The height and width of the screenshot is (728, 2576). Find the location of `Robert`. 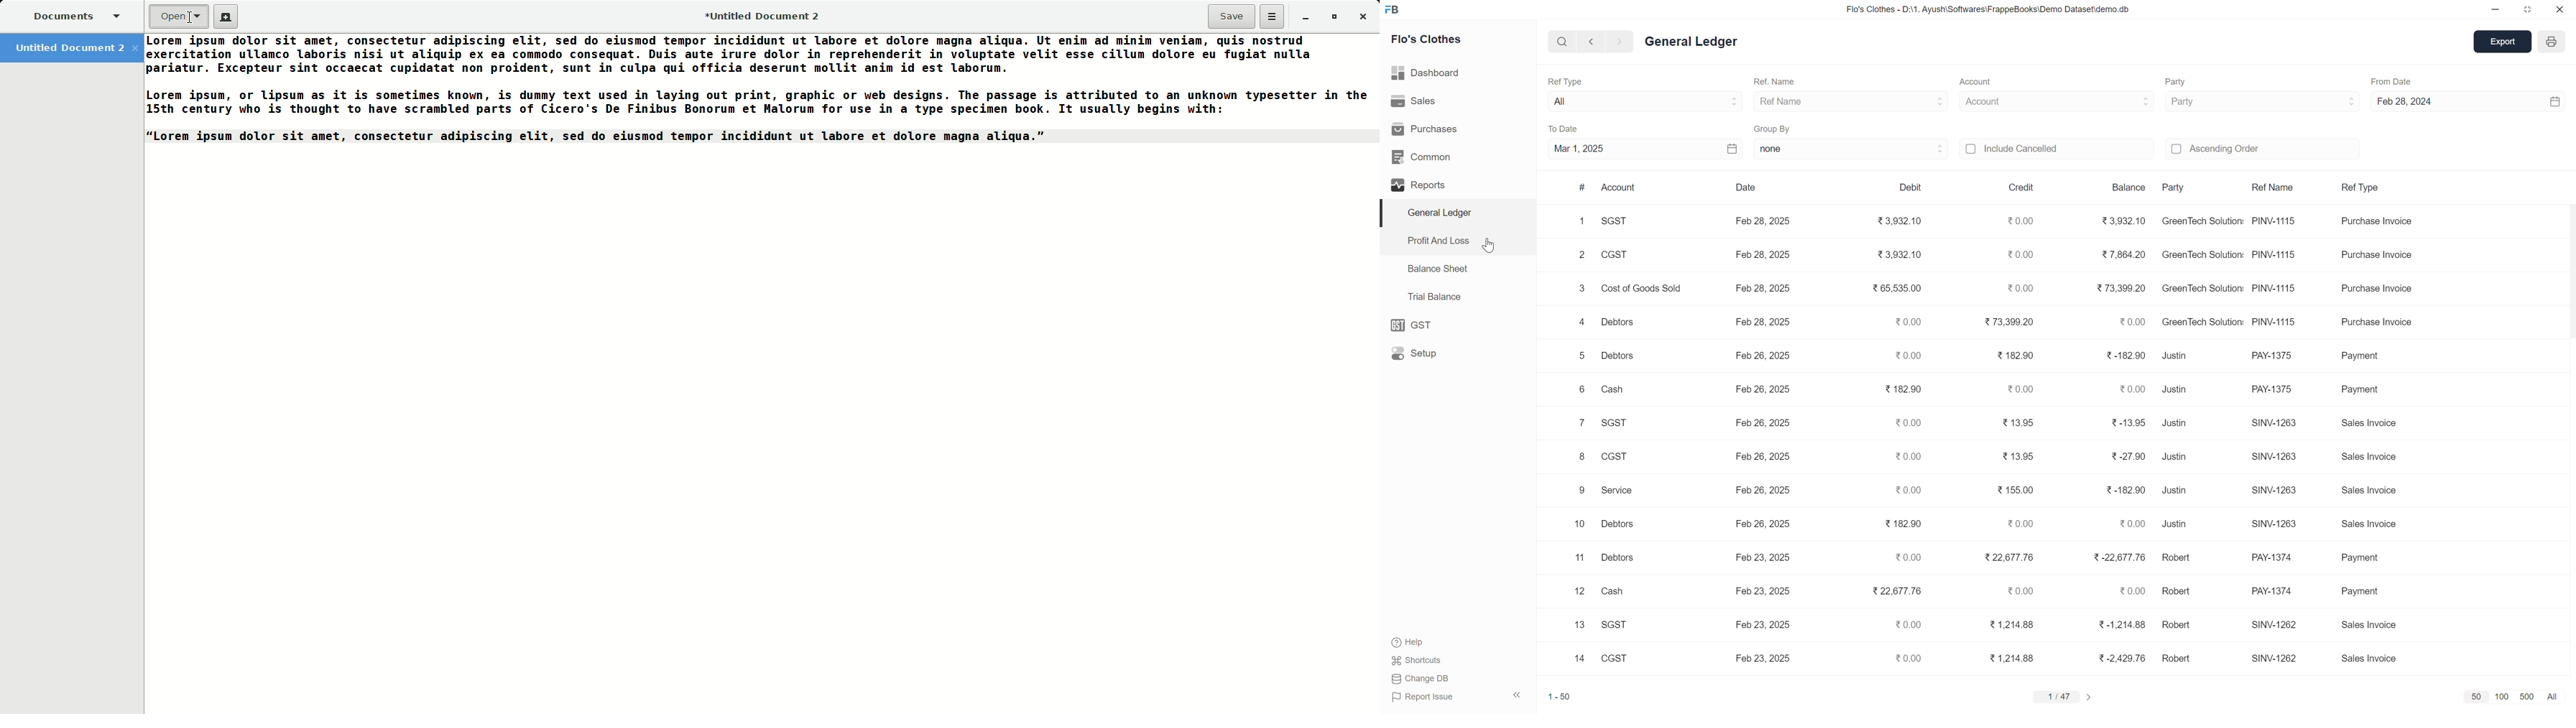

Robert is located at coordinates (2176, 626).